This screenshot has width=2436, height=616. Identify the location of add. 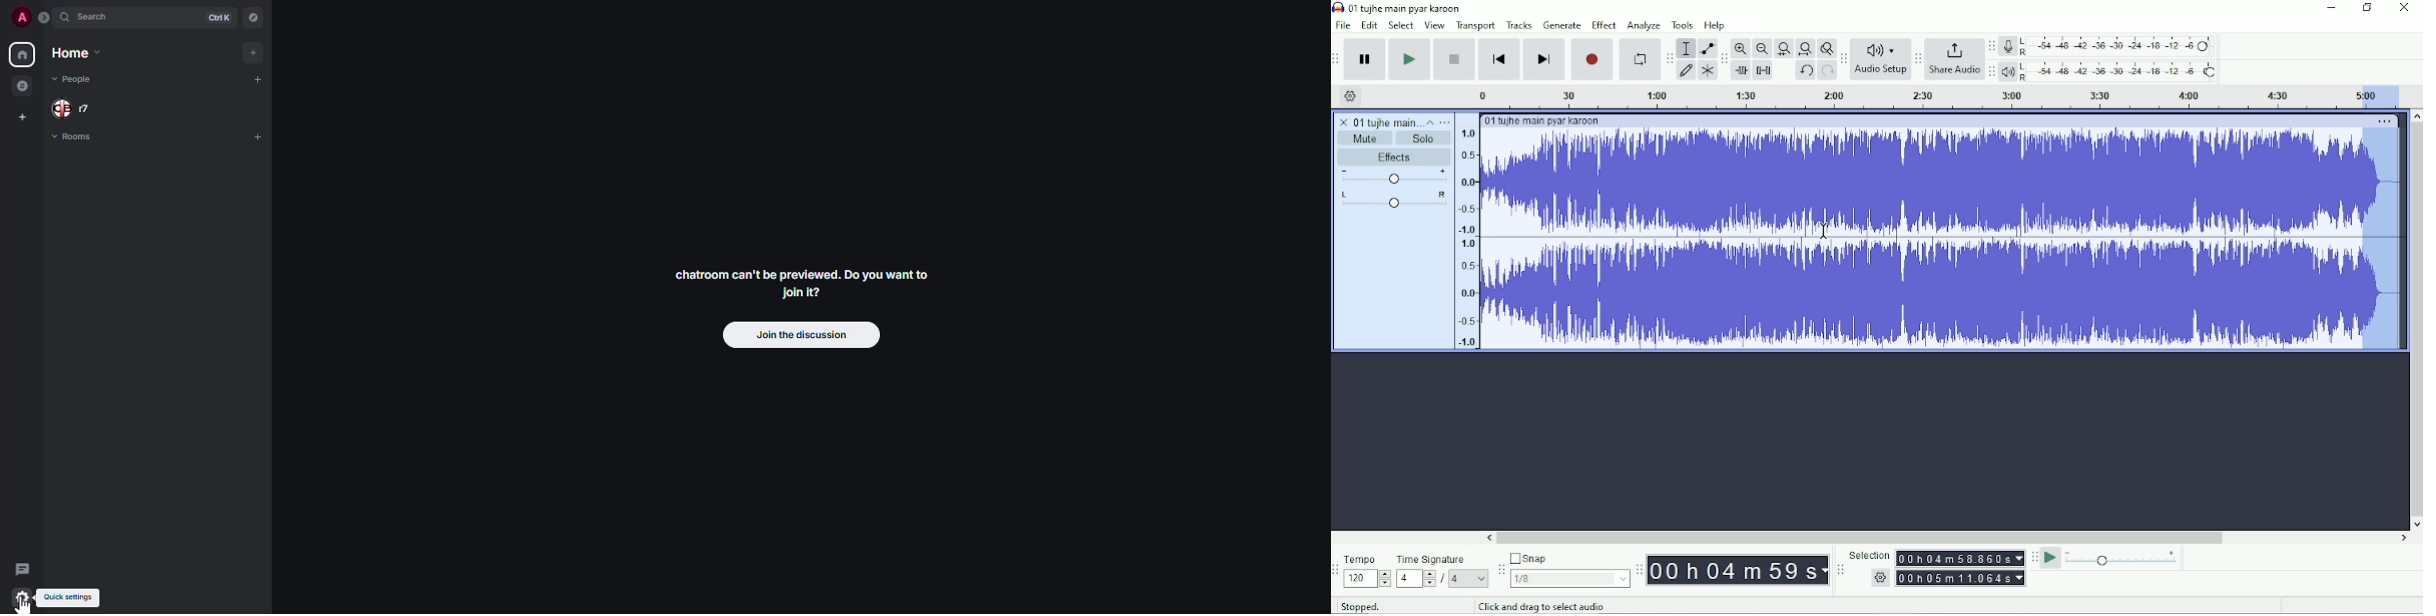
(257, 137).